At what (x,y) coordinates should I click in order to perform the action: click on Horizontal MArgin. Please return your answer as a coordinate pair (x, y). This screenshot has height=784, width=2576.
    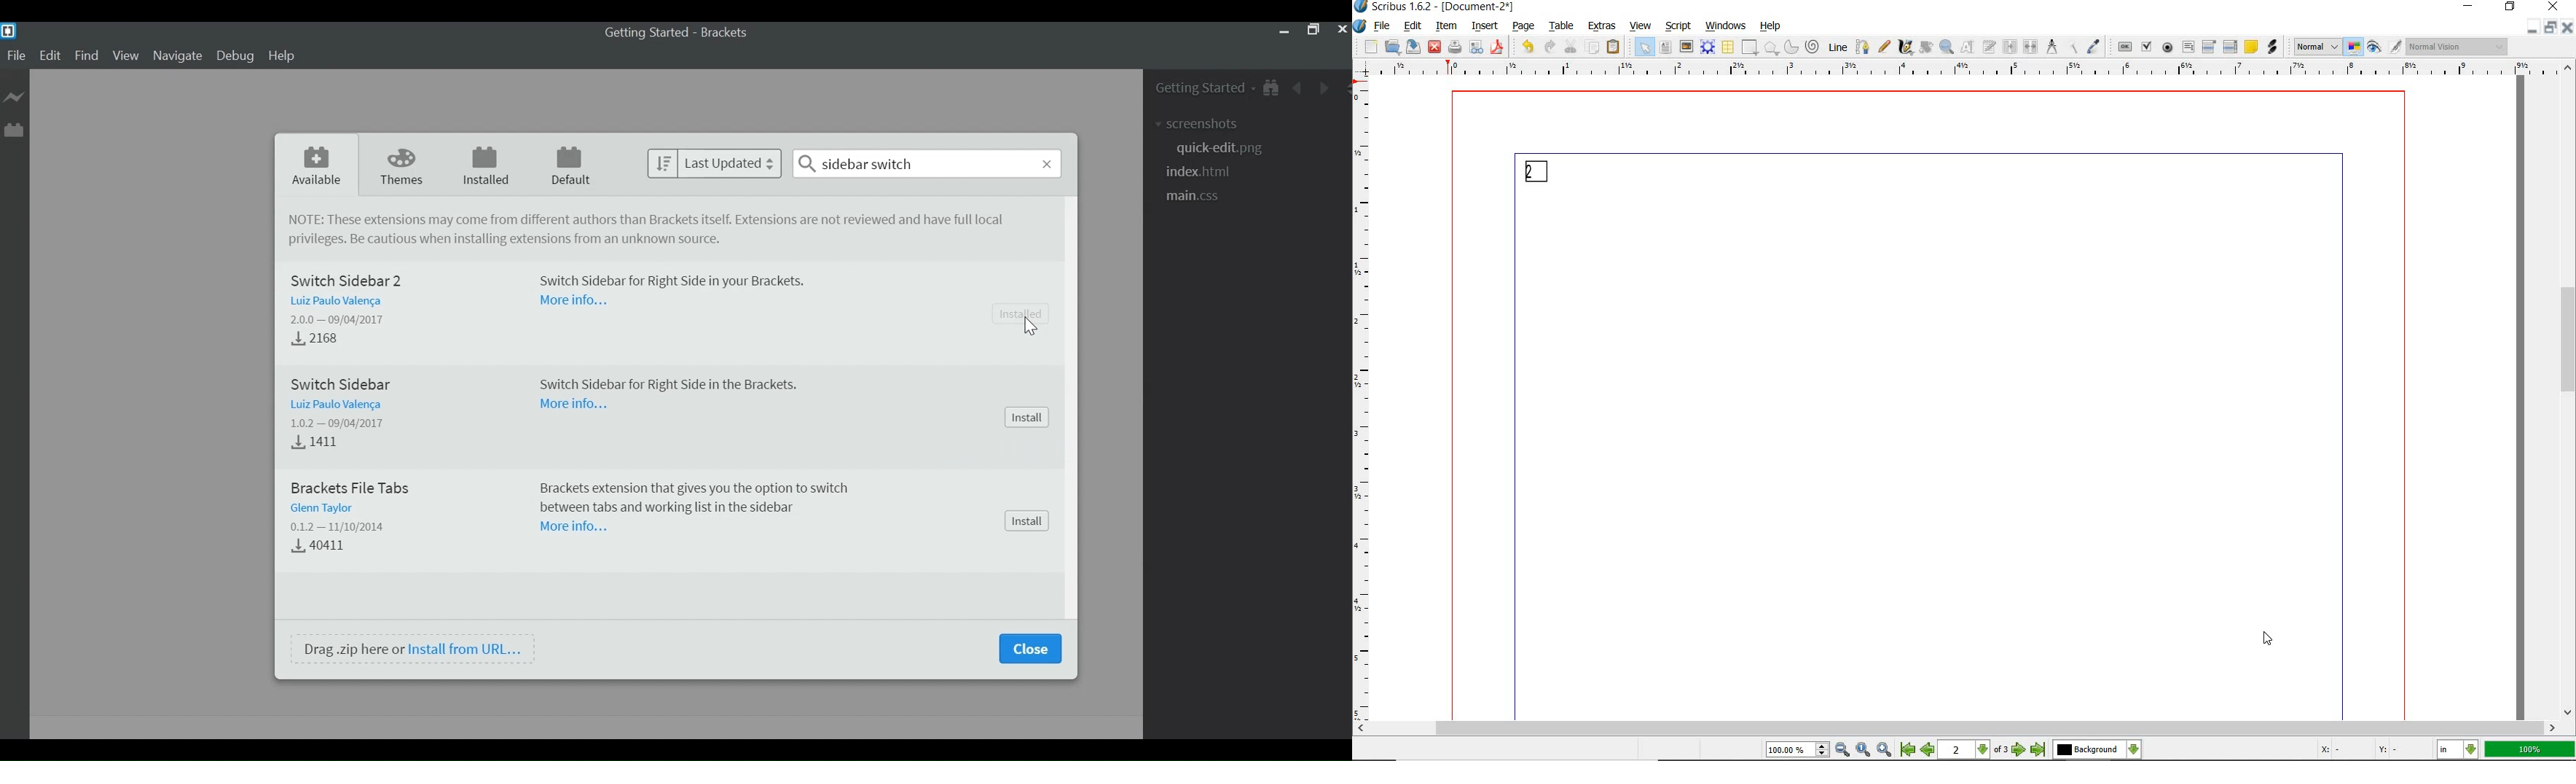
    Looking at the image, I should click on (1959, 72).